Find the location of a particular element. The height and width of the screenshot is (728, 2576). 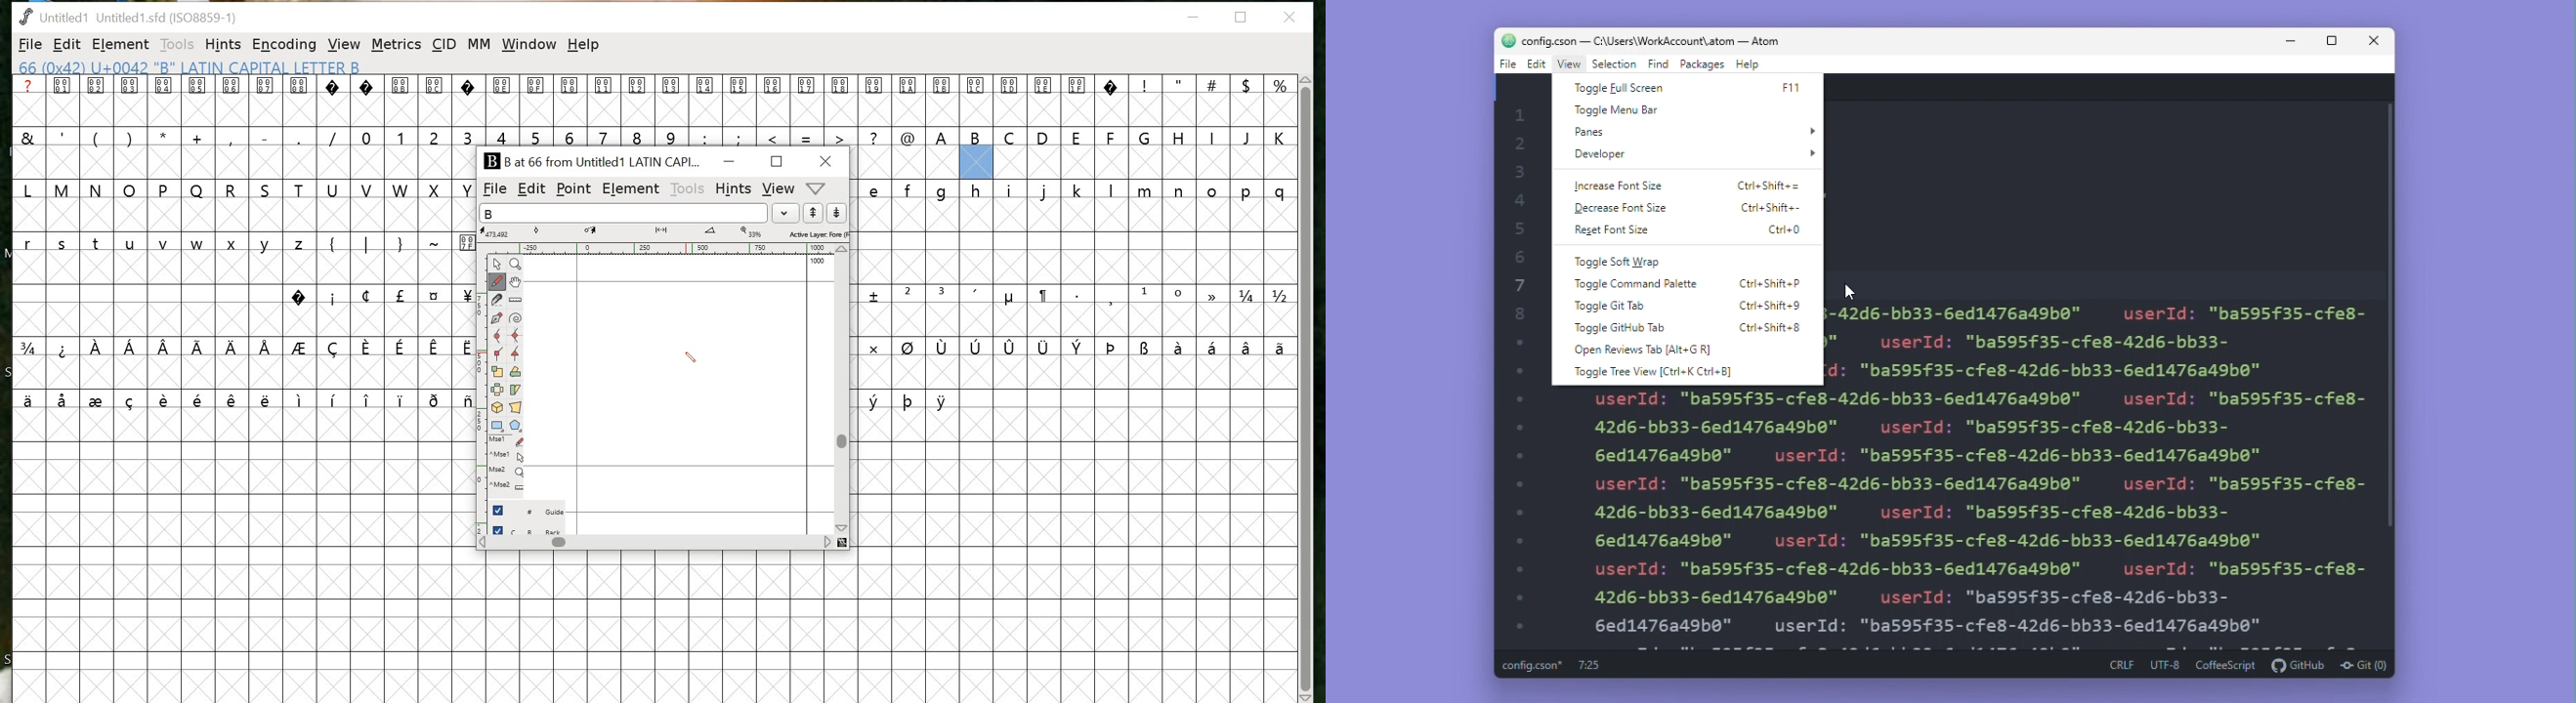

guide layer is located at coordinates (529, 508).